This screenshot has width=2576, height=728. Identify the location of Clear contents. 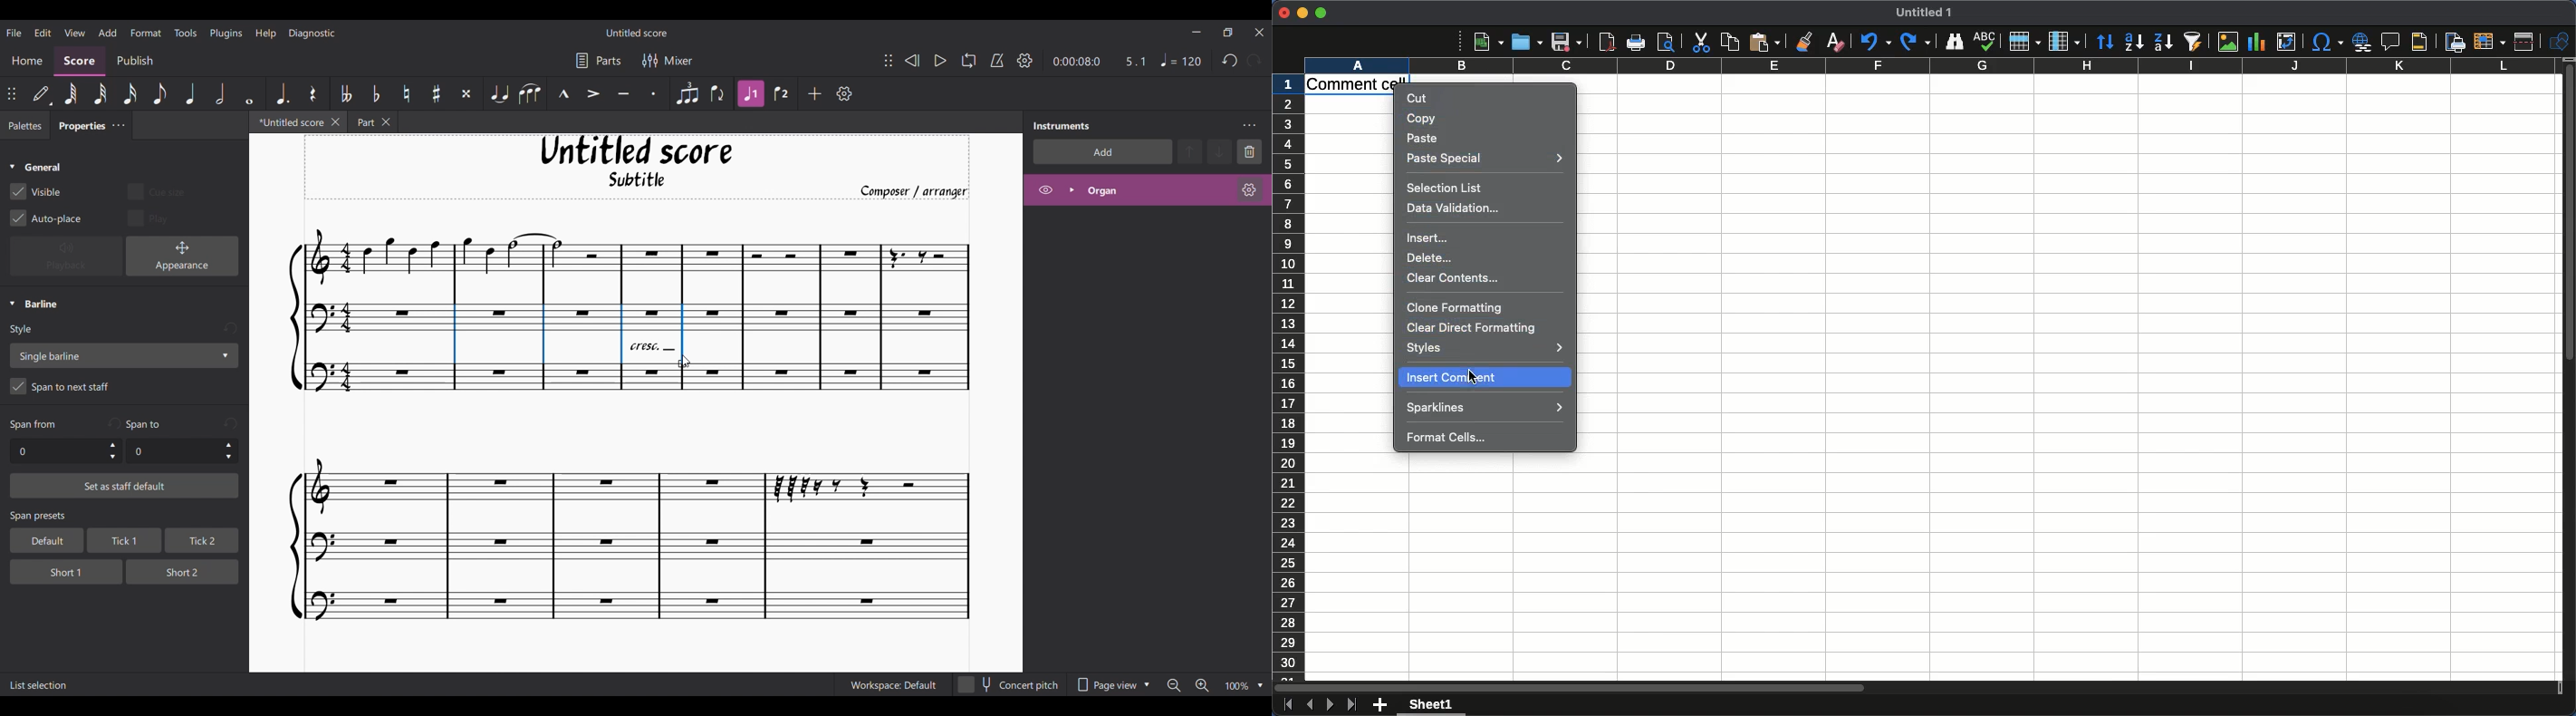
(1456, 276).